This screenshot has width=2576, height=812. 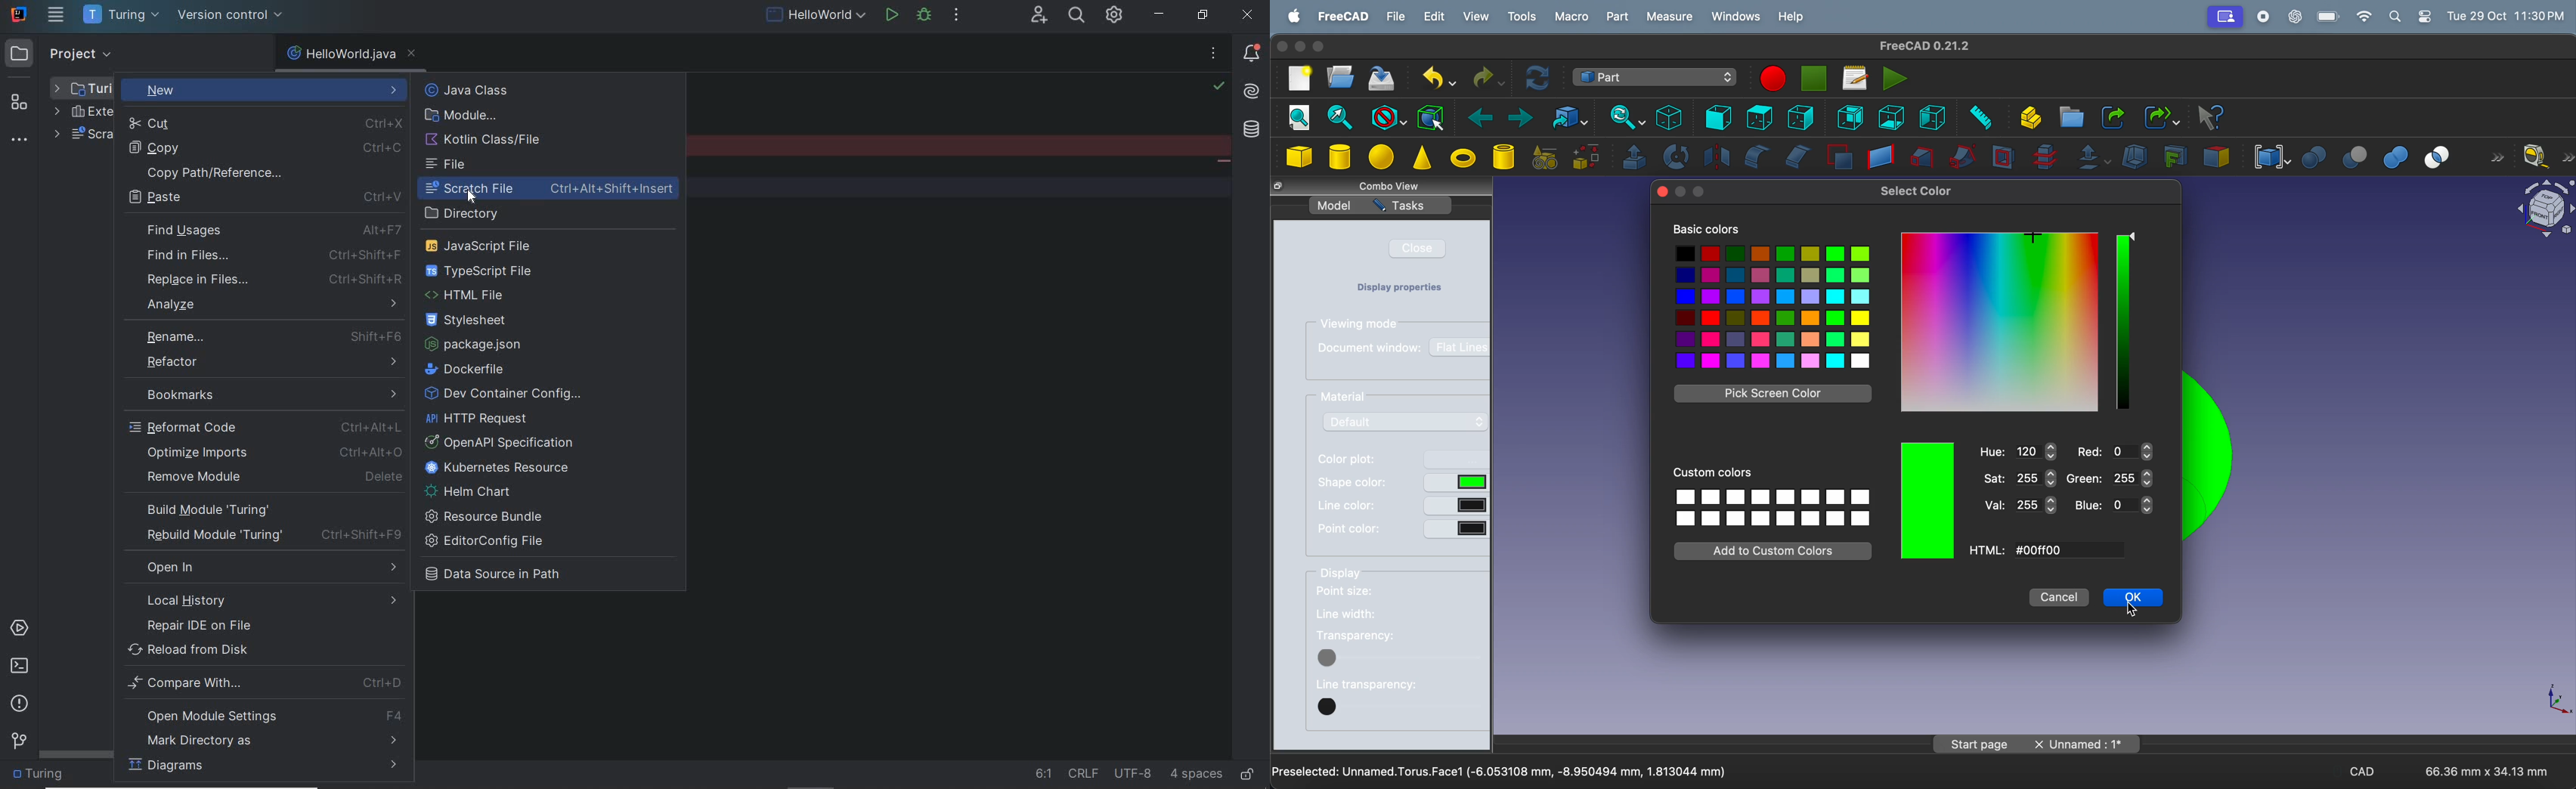 What do you see at coordinates (478, 419) in the screenshot?
I see `http request` at bounding box center [478, 419].